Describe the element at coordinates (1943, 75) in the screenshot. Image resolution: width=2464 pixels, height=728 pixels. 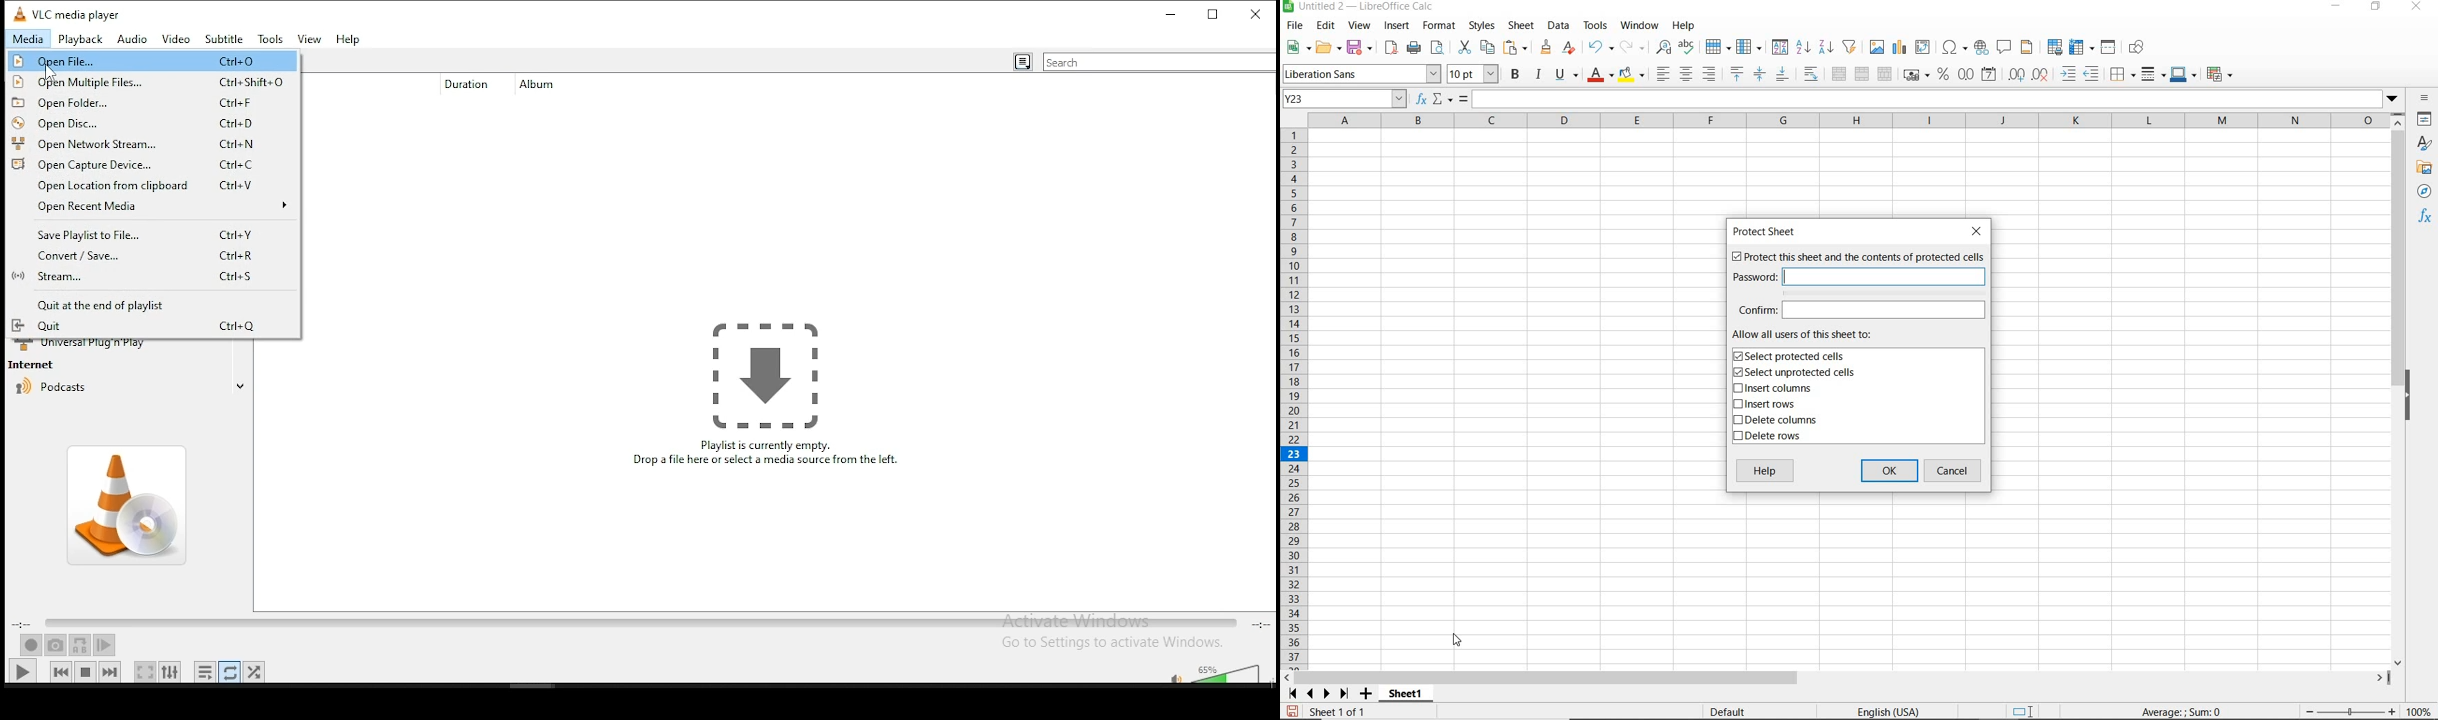
I see `FORMAT AS PERCENT` at that location.